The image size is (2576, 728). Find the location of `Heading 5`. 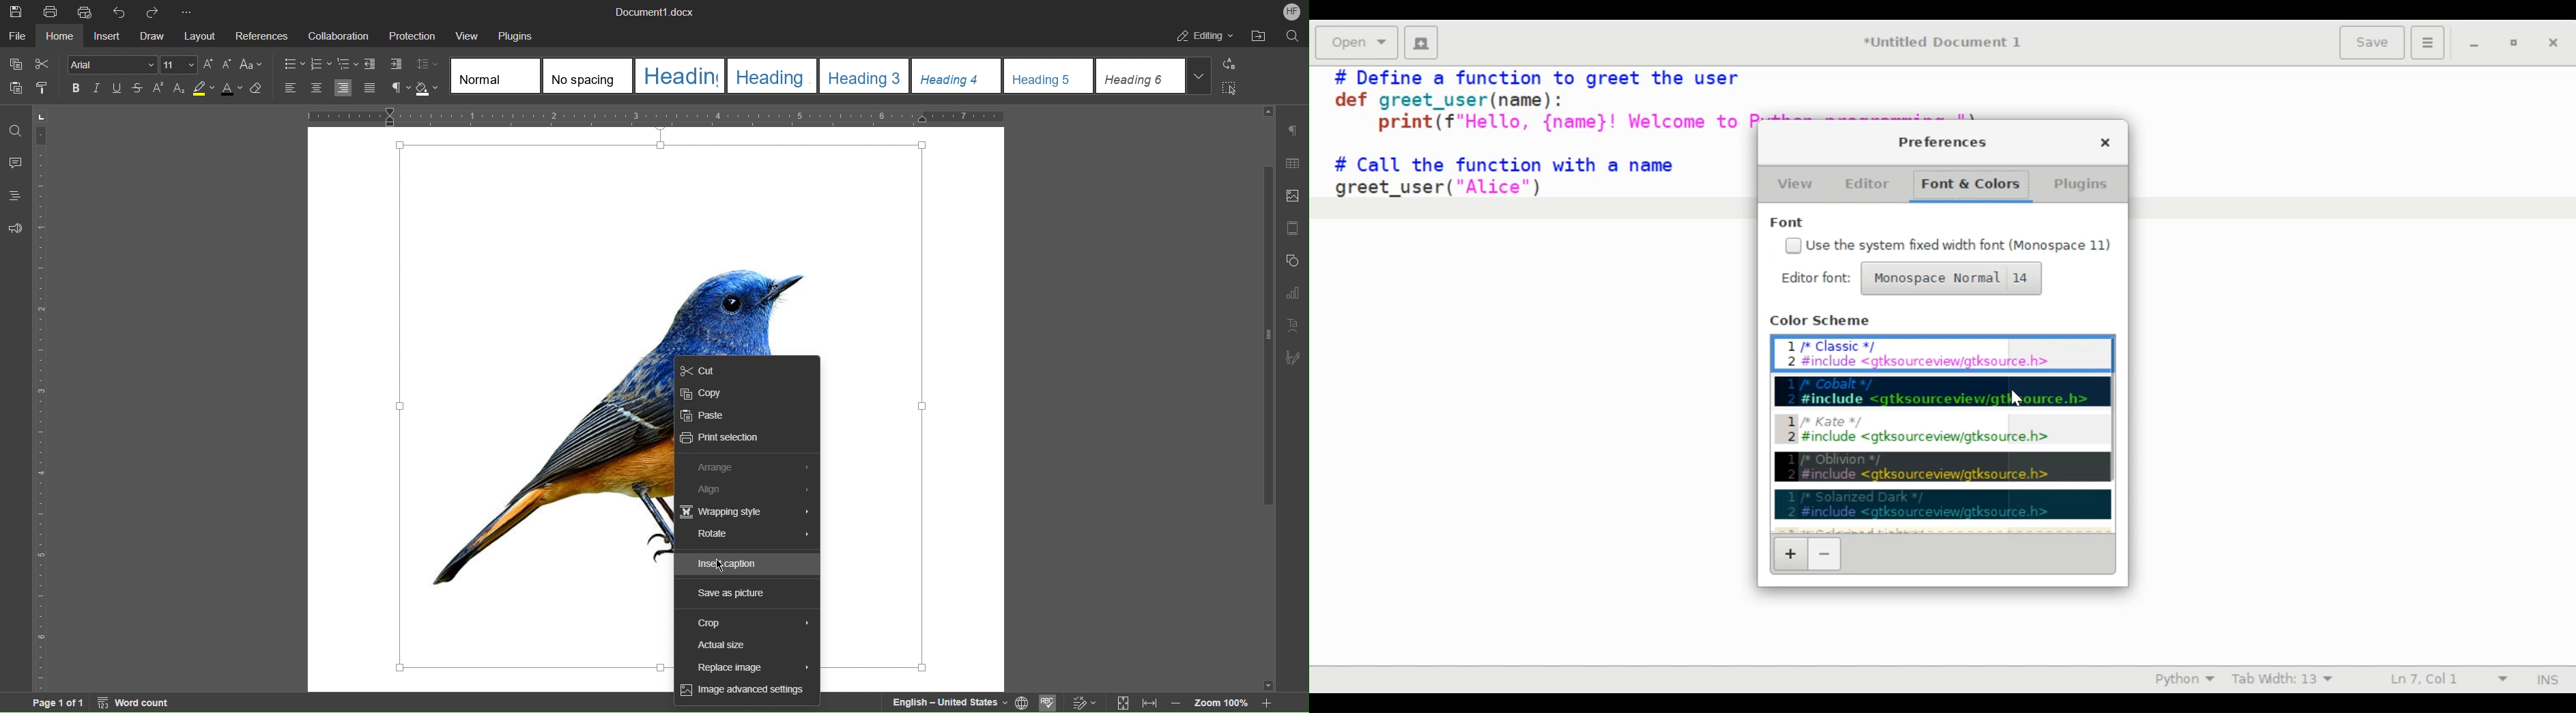

Heading 5 is located at coordinates (1049, 76).